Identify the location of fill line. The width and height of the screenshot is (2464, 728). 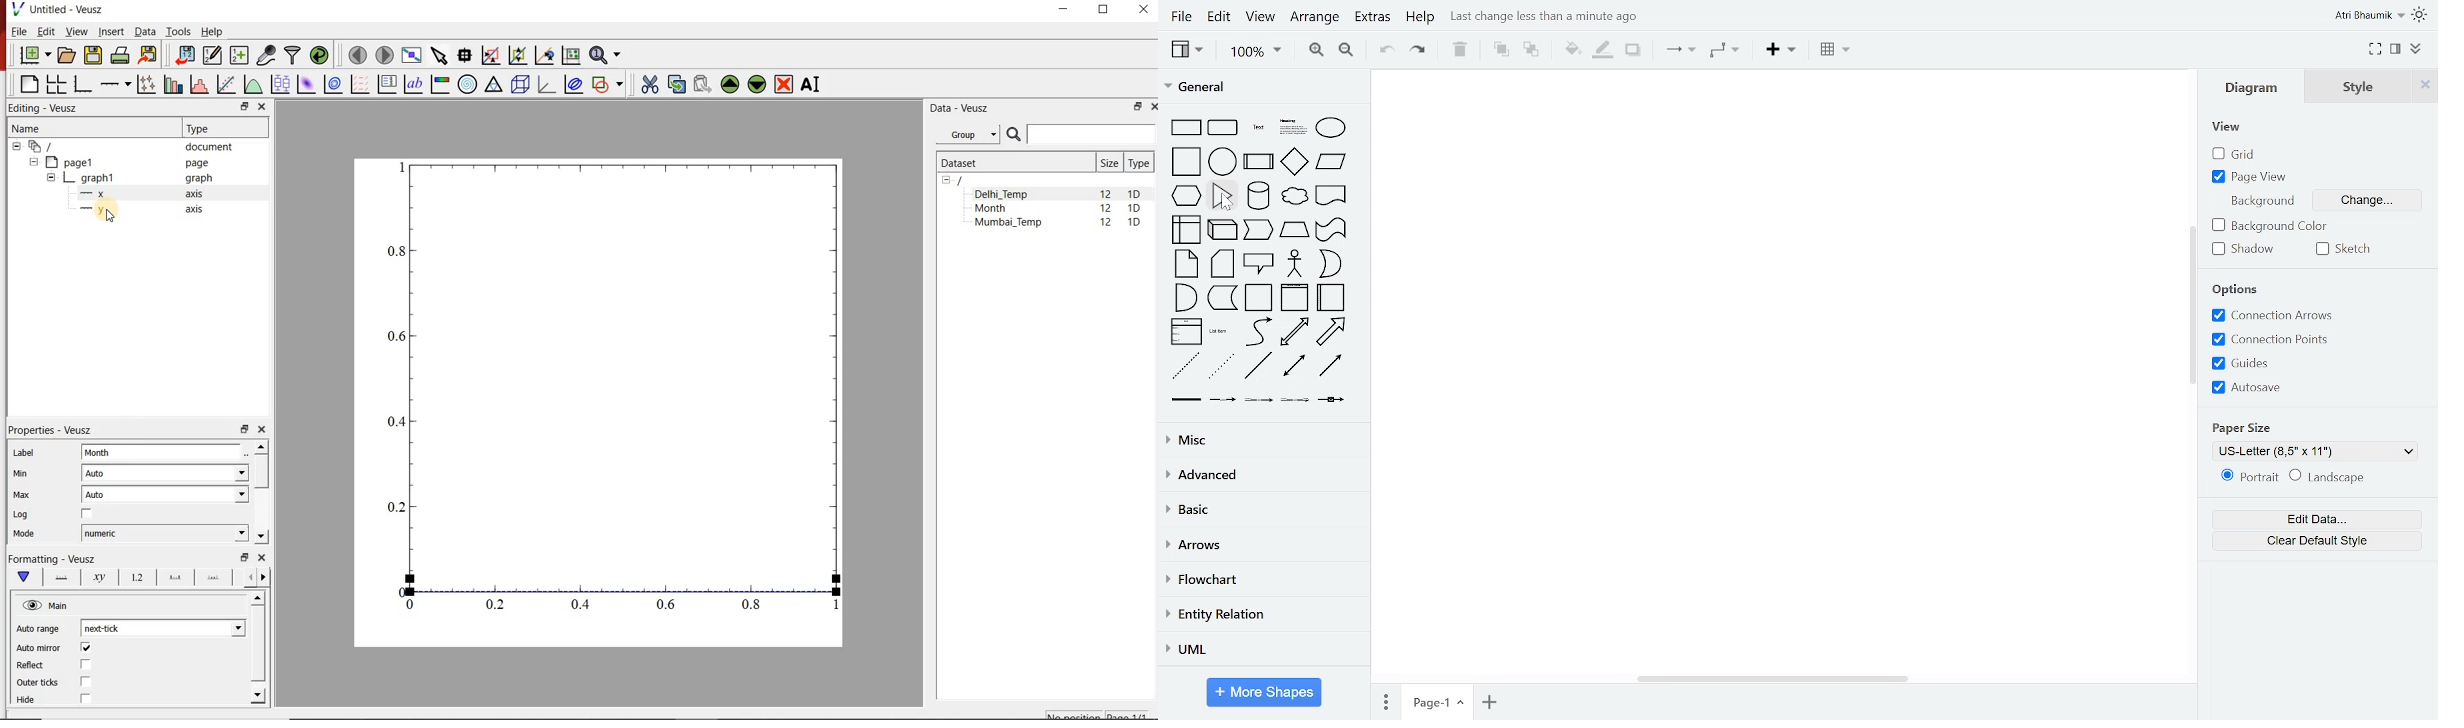
(1602, 49).